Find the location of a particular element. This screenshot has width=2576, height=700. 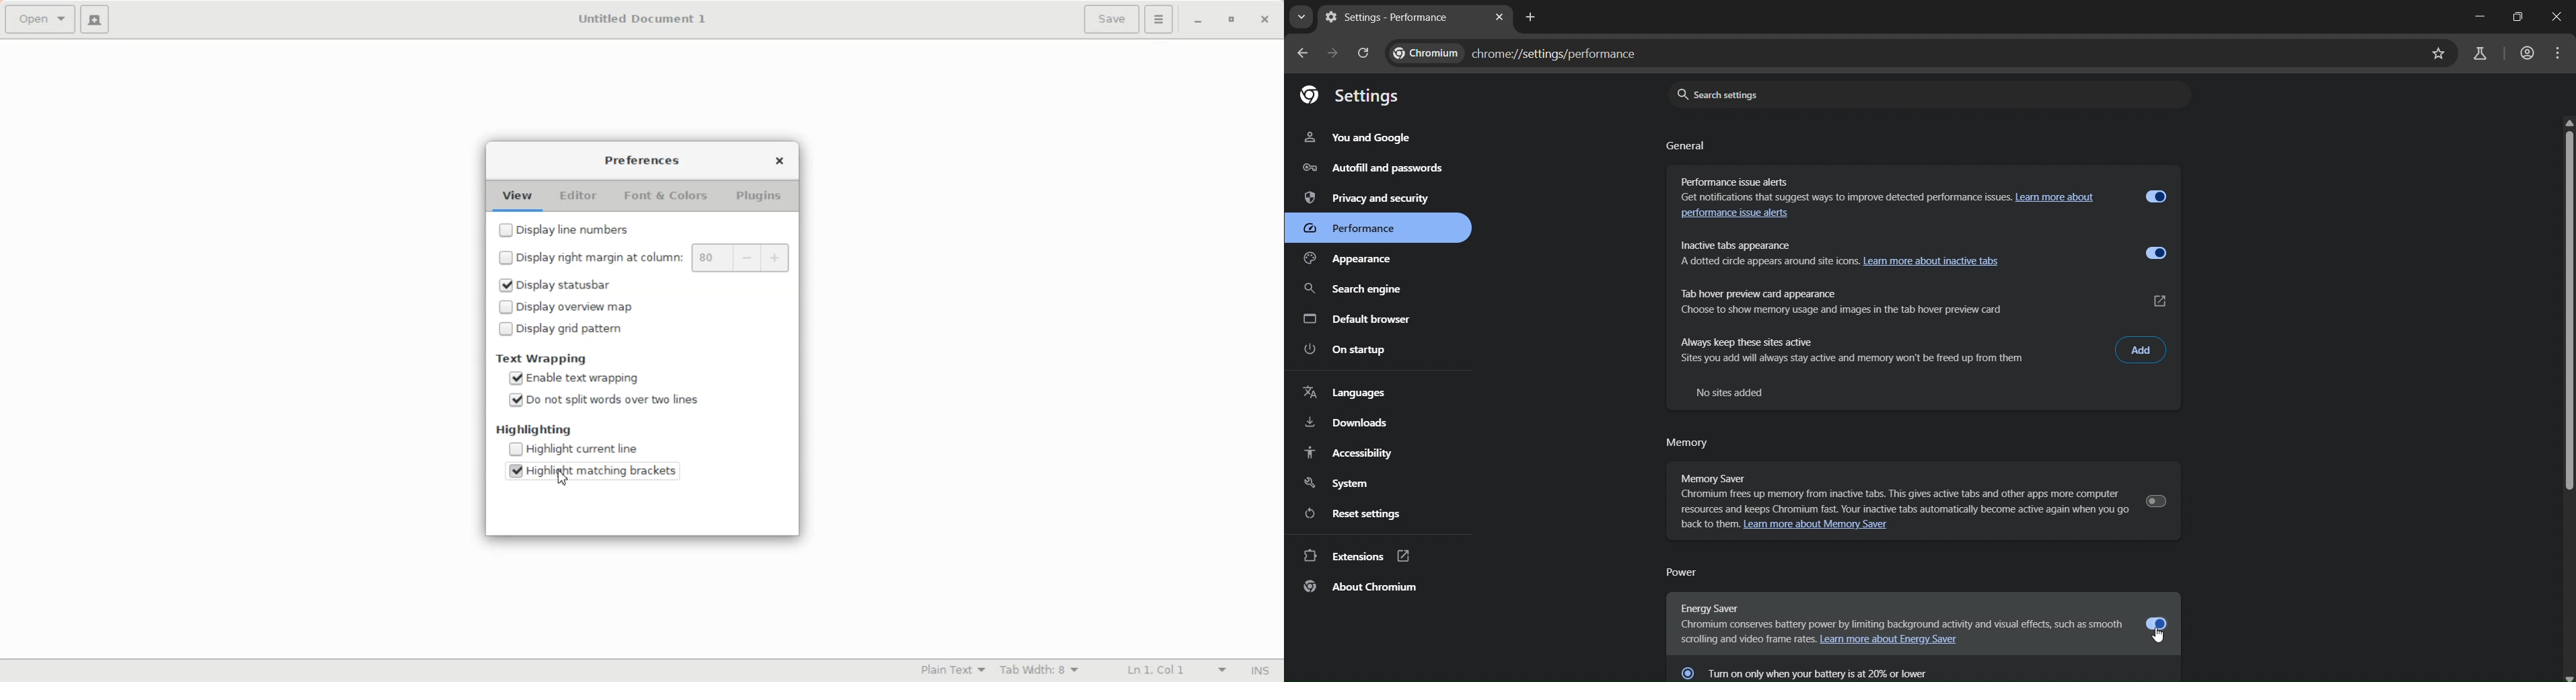

energy saver is located at coordinates (1898, 615).